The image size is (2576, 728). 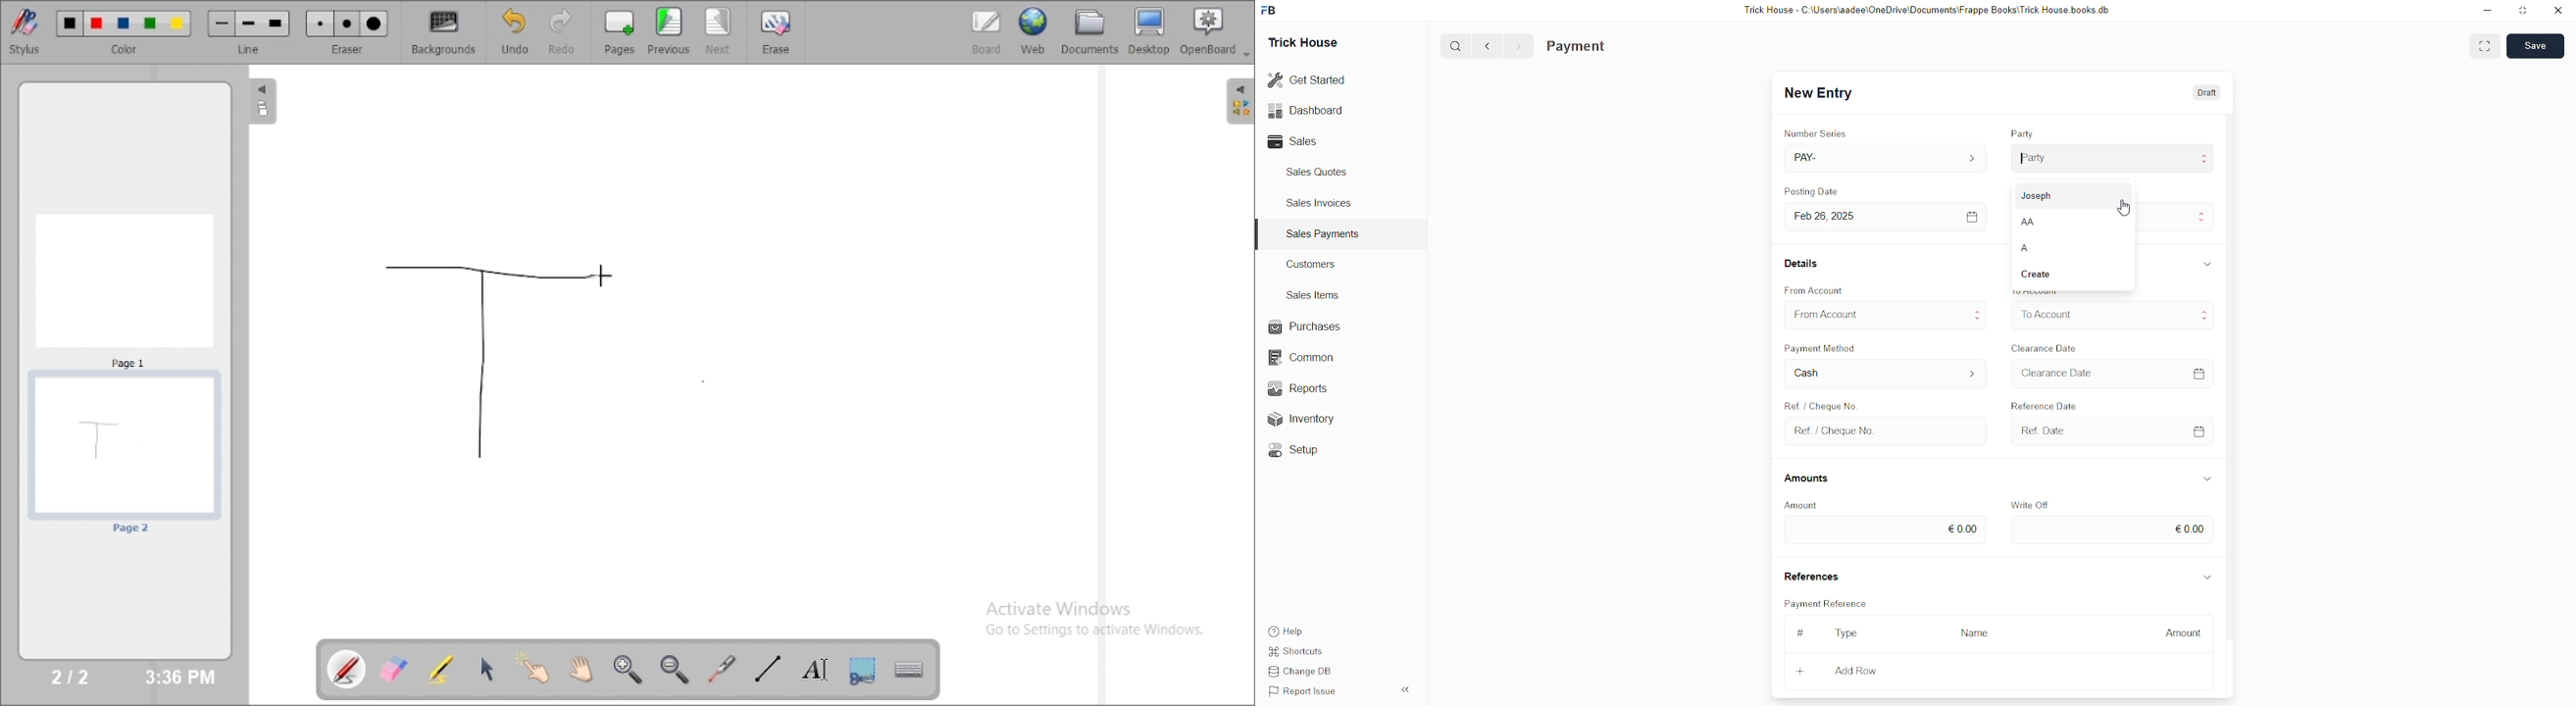 I want to click on Purchases, so click(x=1307, y=327).